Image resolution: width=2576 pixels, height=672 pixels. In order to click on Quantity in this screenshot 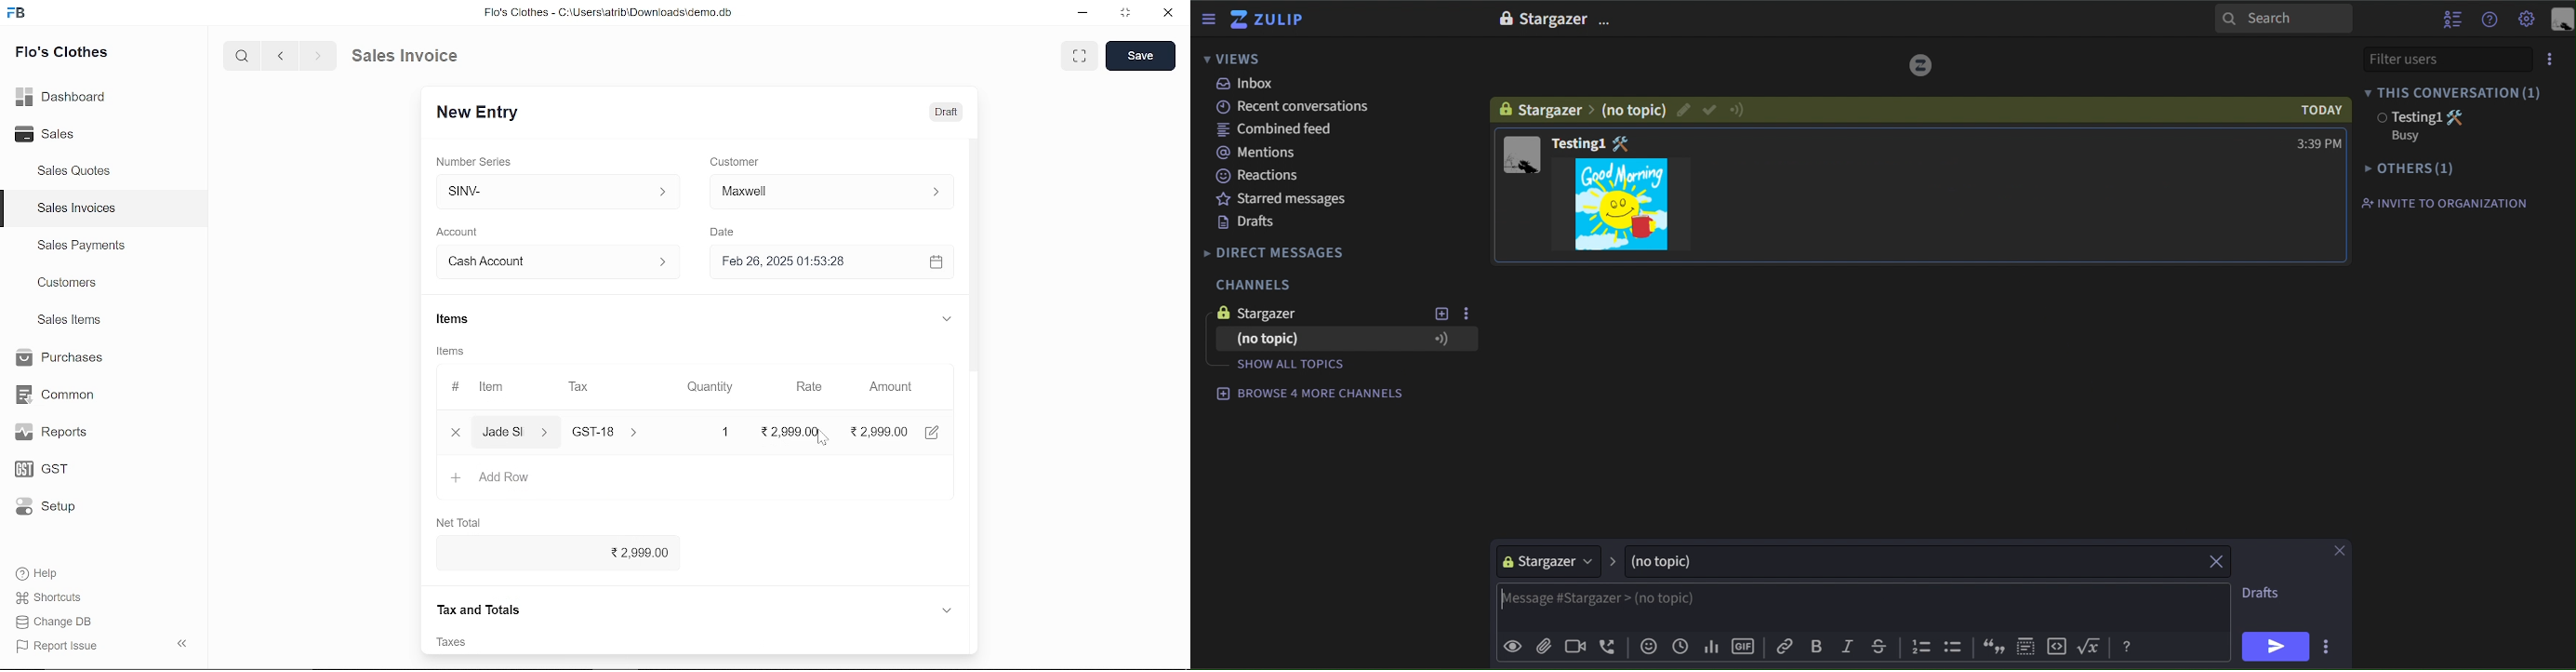, I will do `click(706, 388)`.